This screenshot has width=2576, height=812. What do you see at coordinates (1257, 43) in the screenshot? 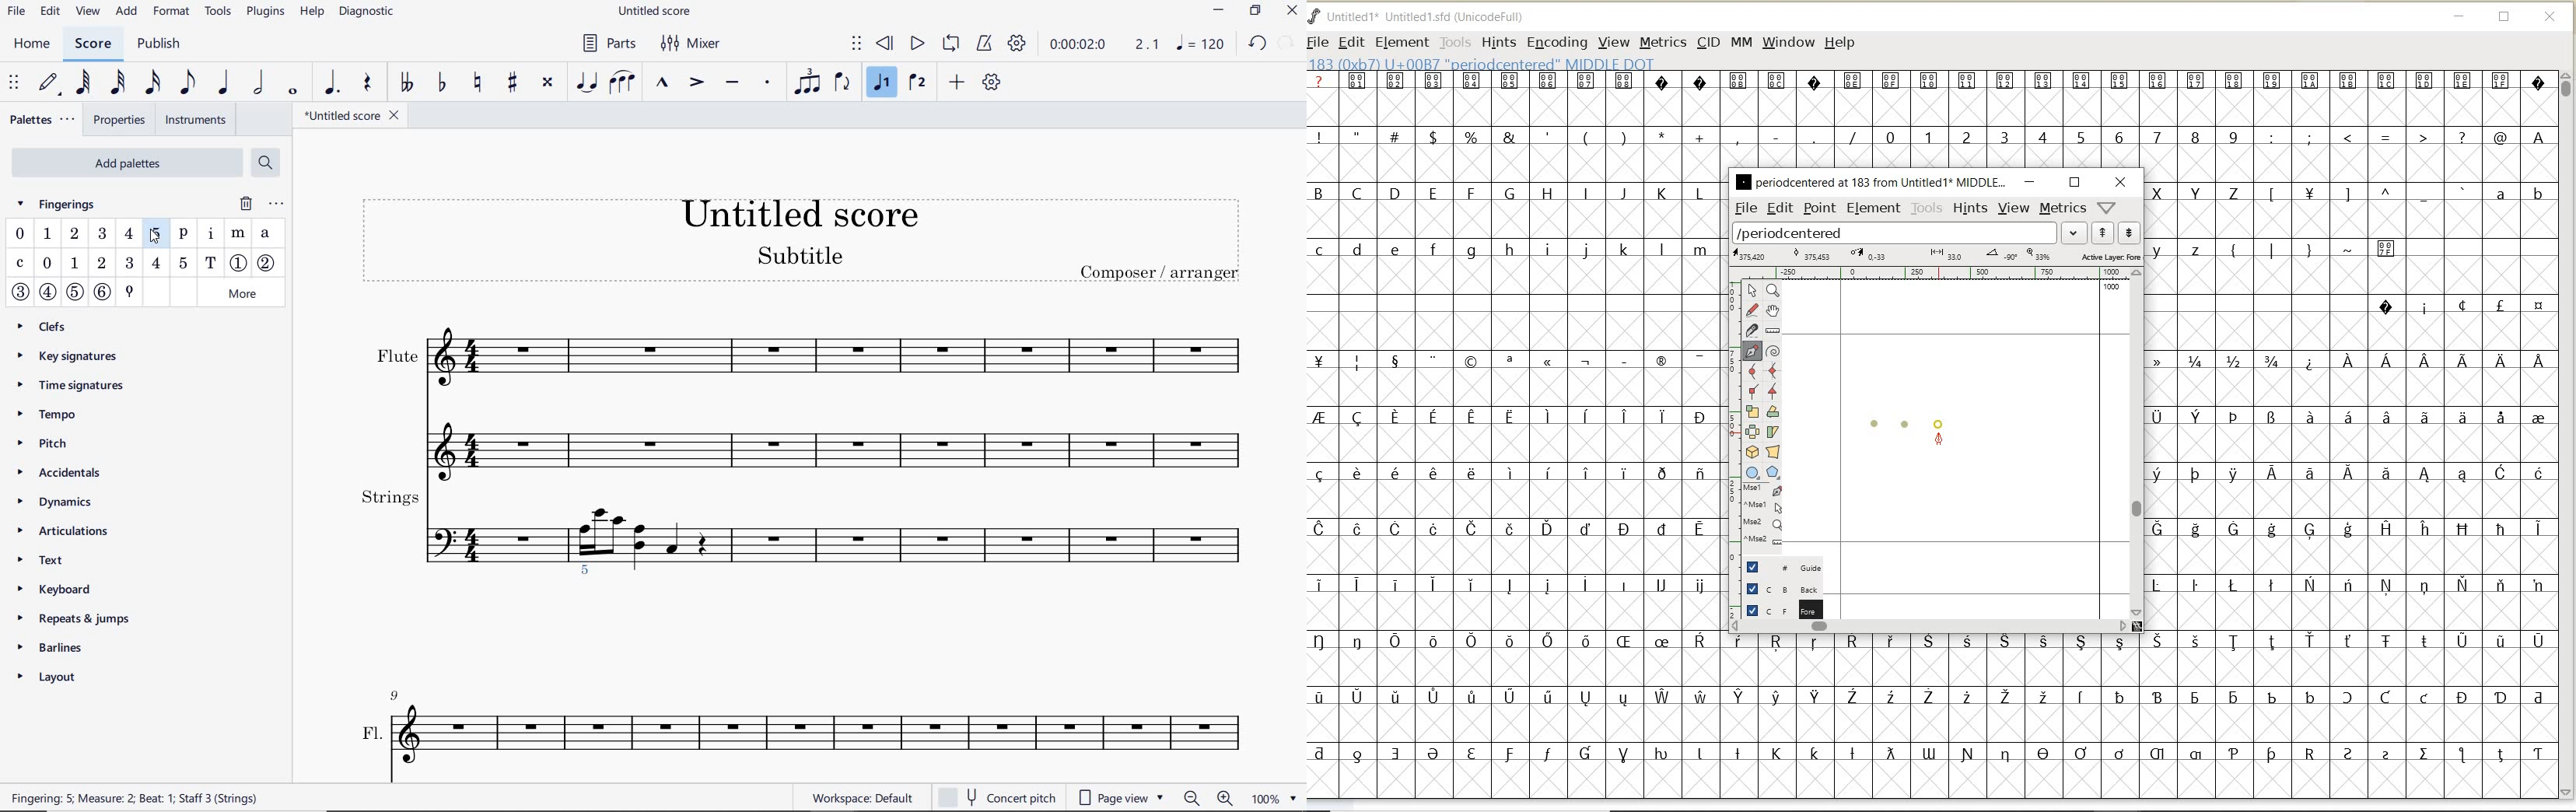
I see `UNDO` at bounding box center [1257, 43].